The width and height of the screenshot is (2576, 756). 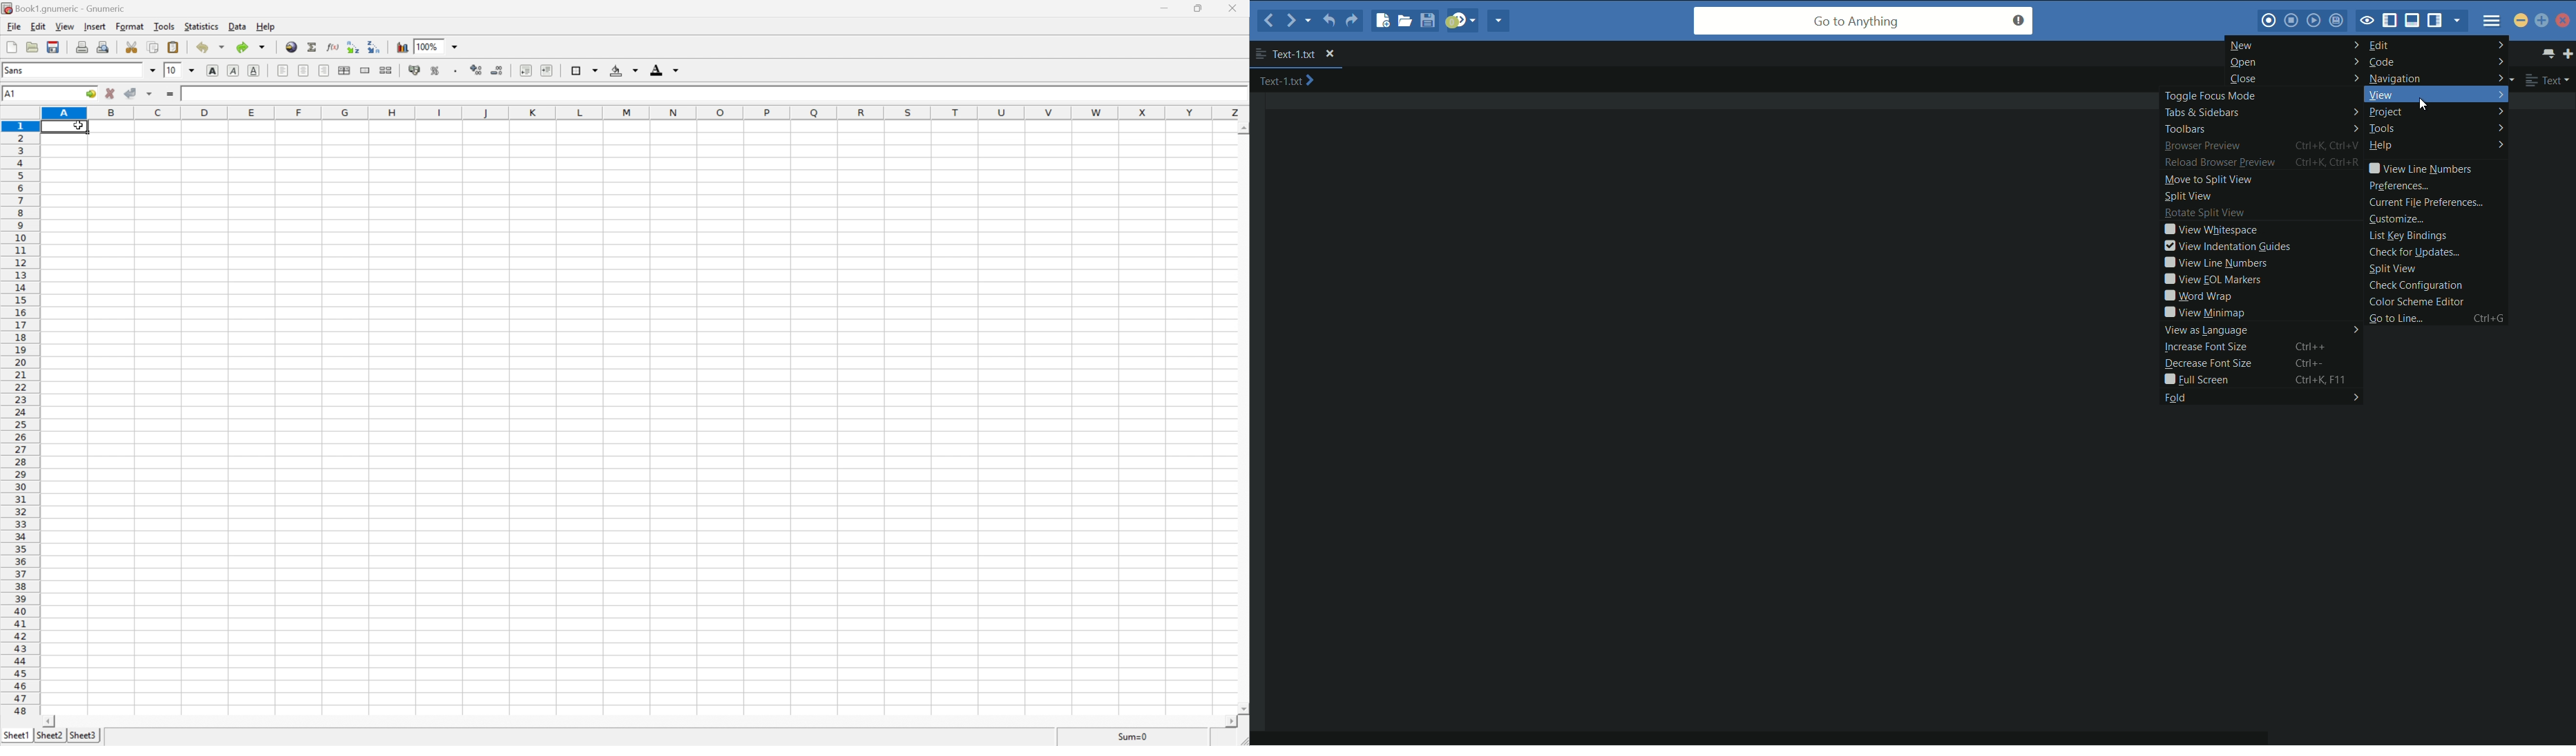 I want to click on new file, so click(x=1380, y=21).